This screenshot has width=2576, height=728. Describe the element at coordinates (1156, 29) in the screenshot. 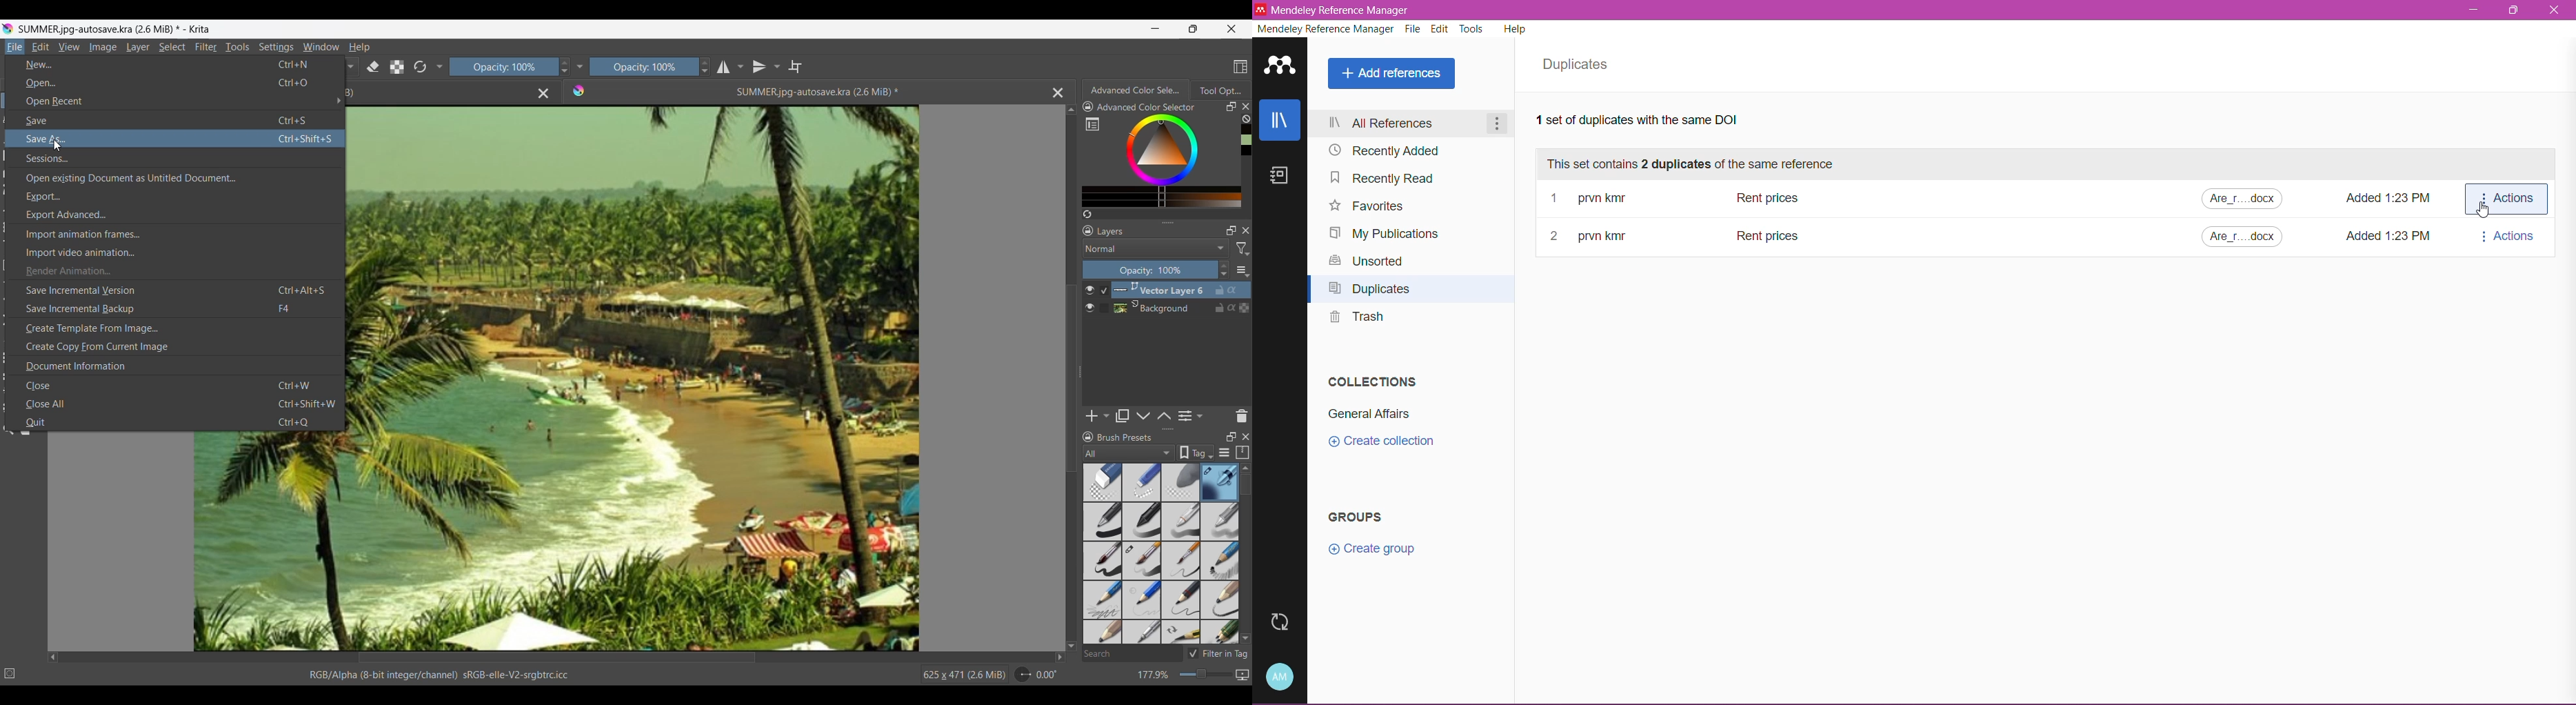

I see `Minimize` at that location.